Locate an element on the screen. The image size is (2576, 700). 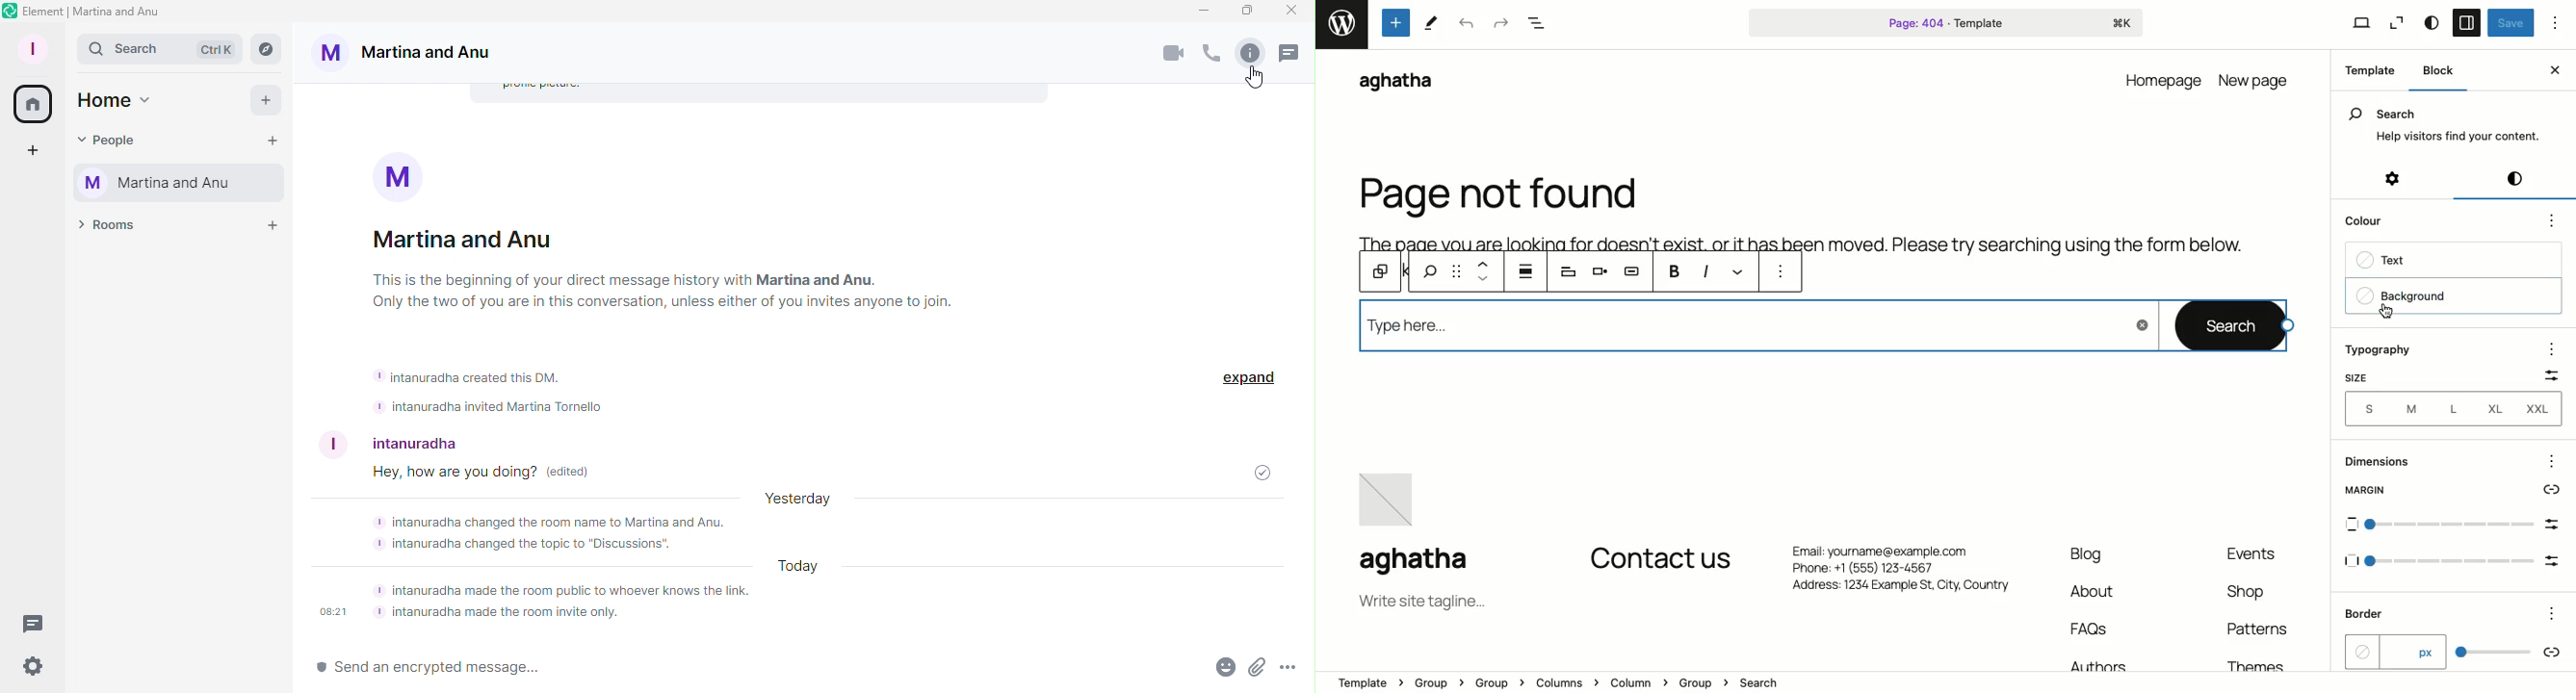
Italics is located at coordinates (1708, 271).